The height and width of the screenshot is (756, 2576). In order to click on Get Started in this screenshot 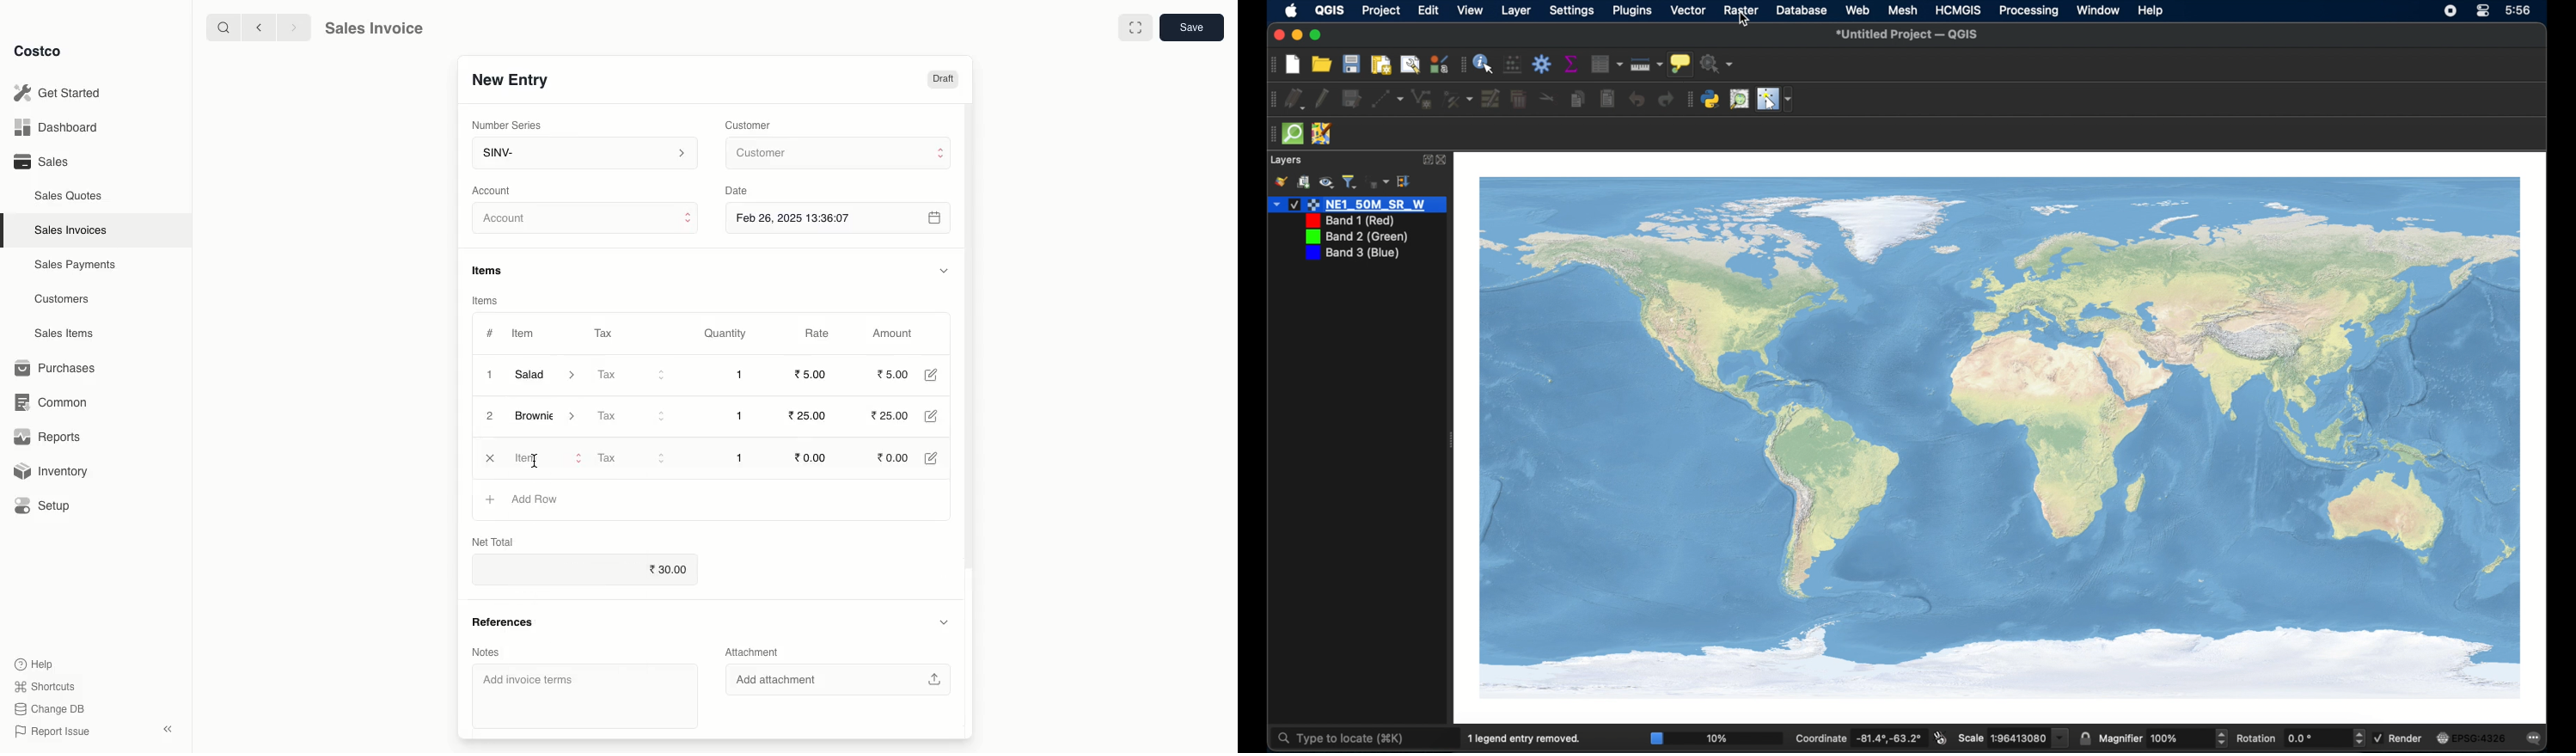, I will do `click(57, 92)`.